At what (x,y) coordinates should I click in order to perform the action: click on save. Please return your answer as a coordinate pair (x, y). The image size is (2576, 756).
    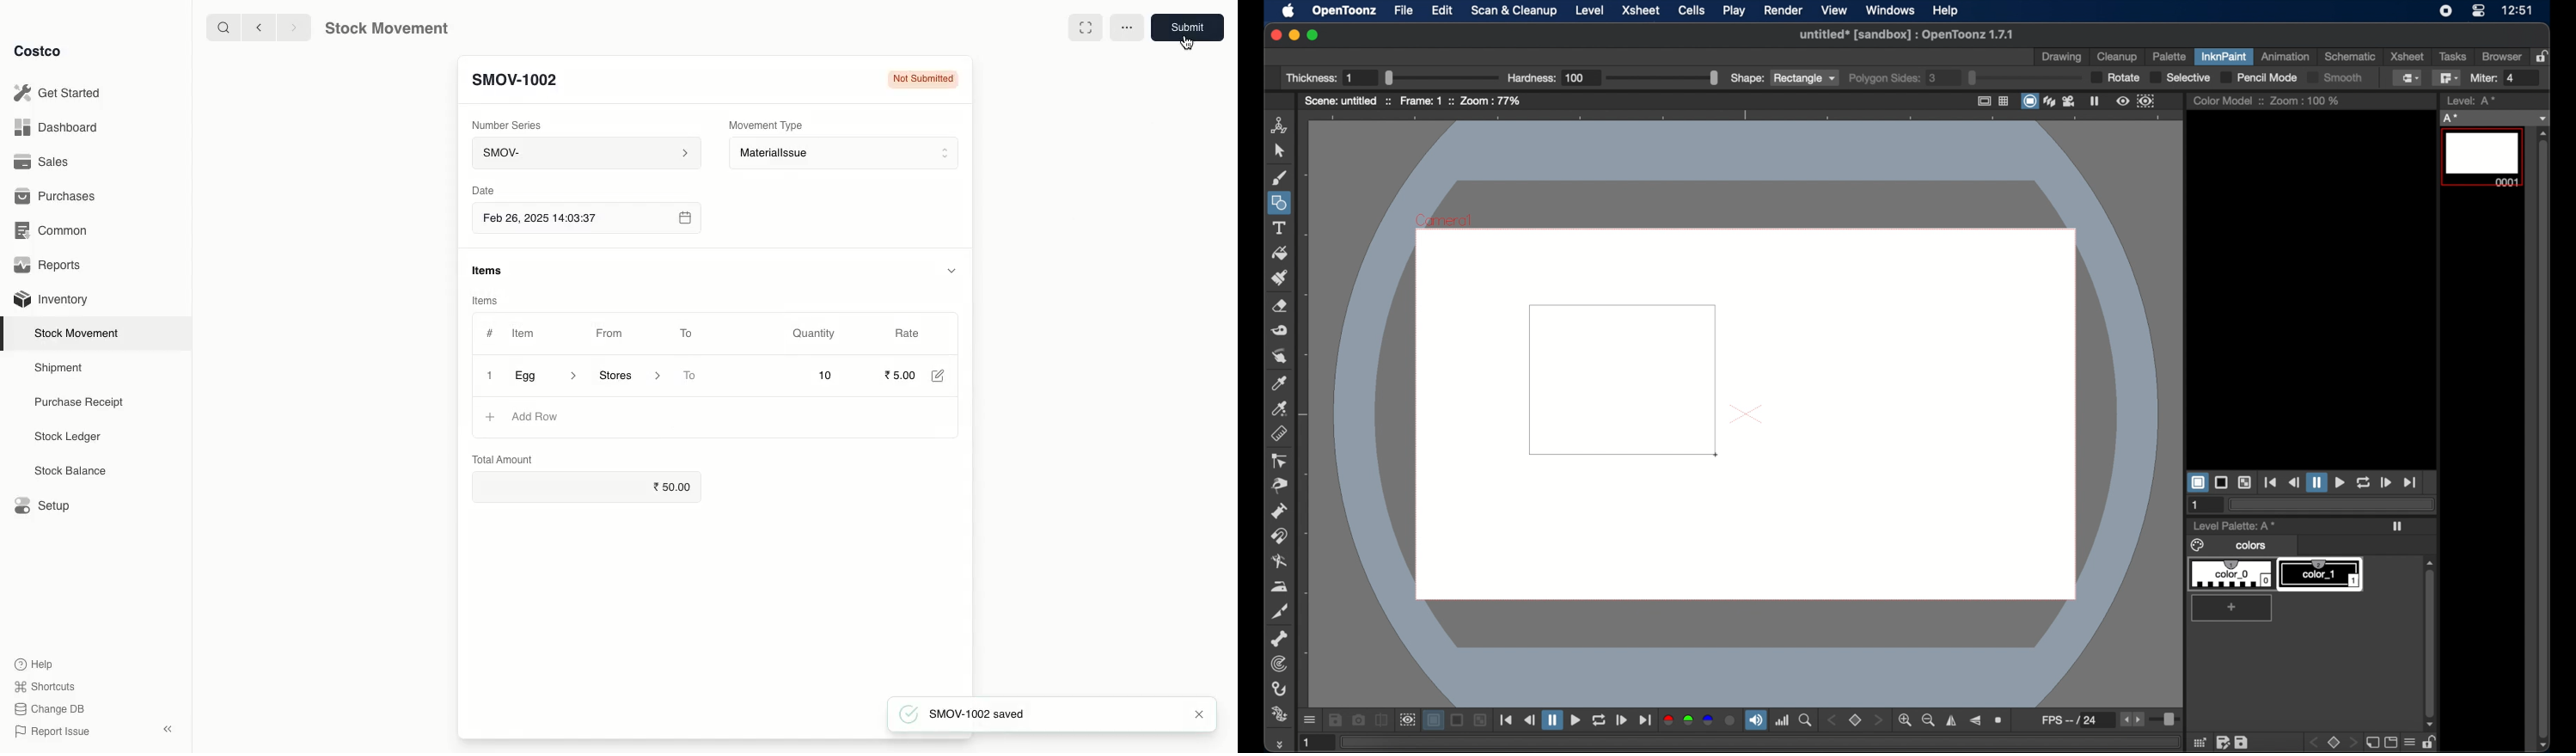
    Looking at the image, I should click on (1190, 27).